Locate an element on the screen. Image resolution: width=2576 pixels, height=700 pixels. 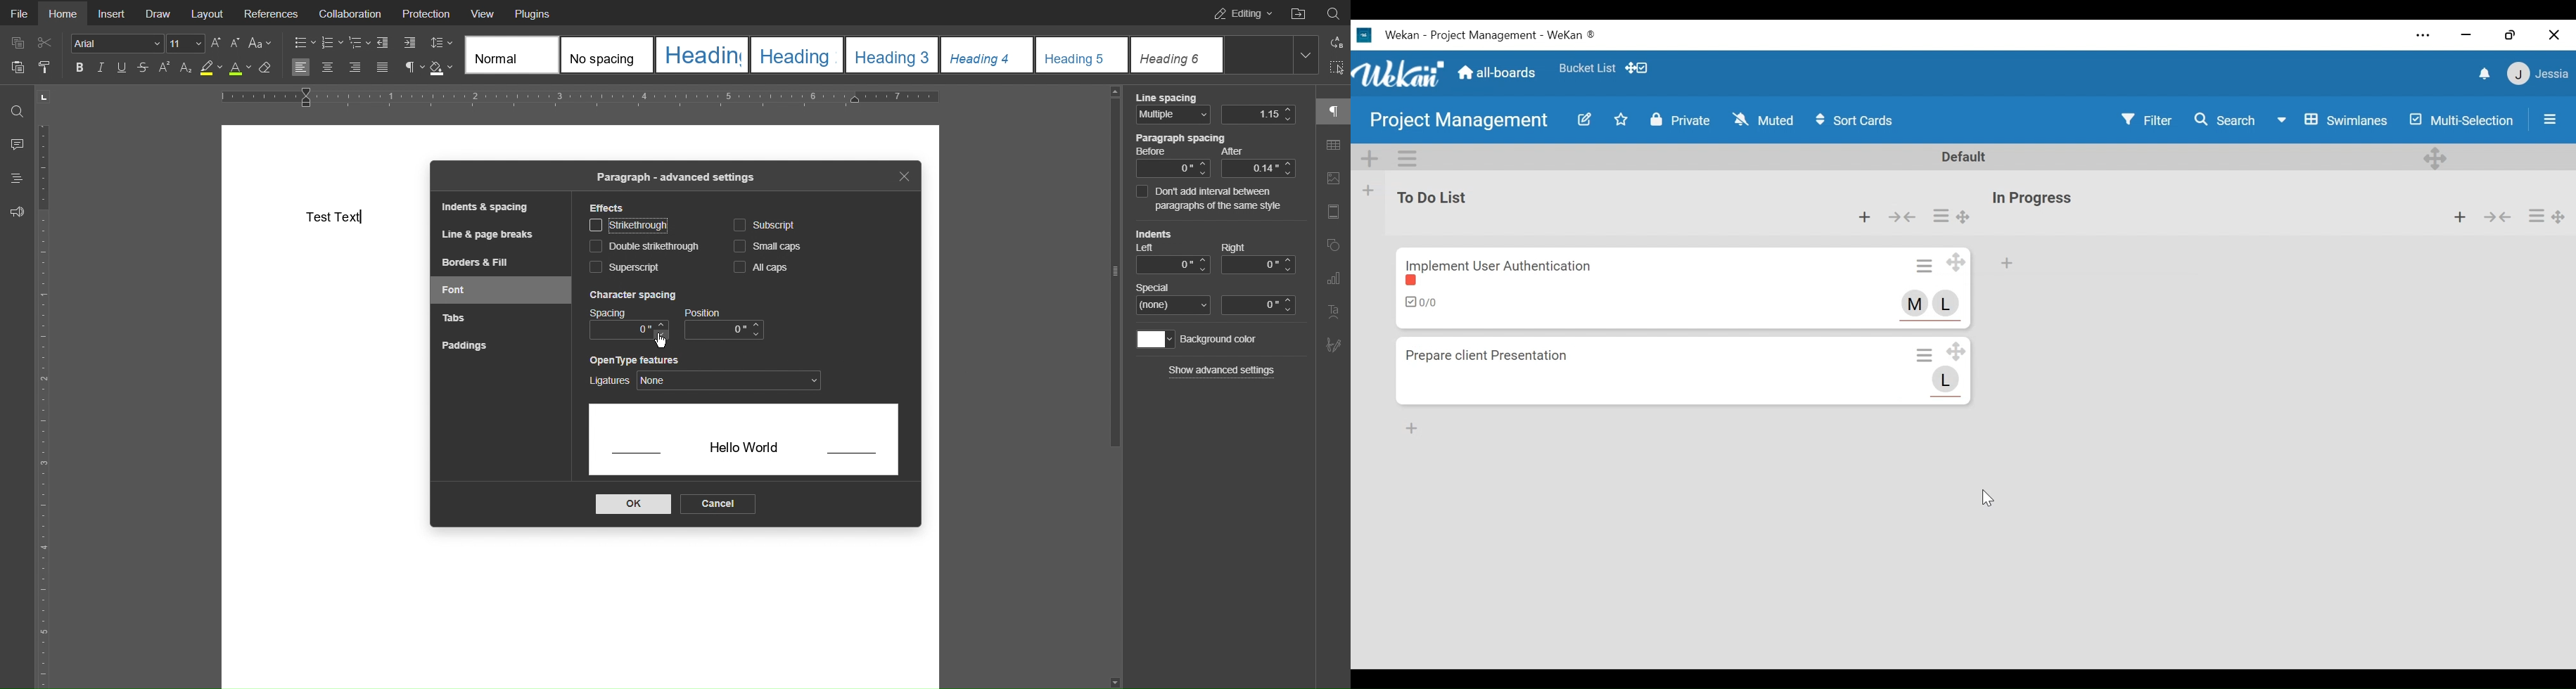
Line & page breaks is located at coordinates (485, 233).